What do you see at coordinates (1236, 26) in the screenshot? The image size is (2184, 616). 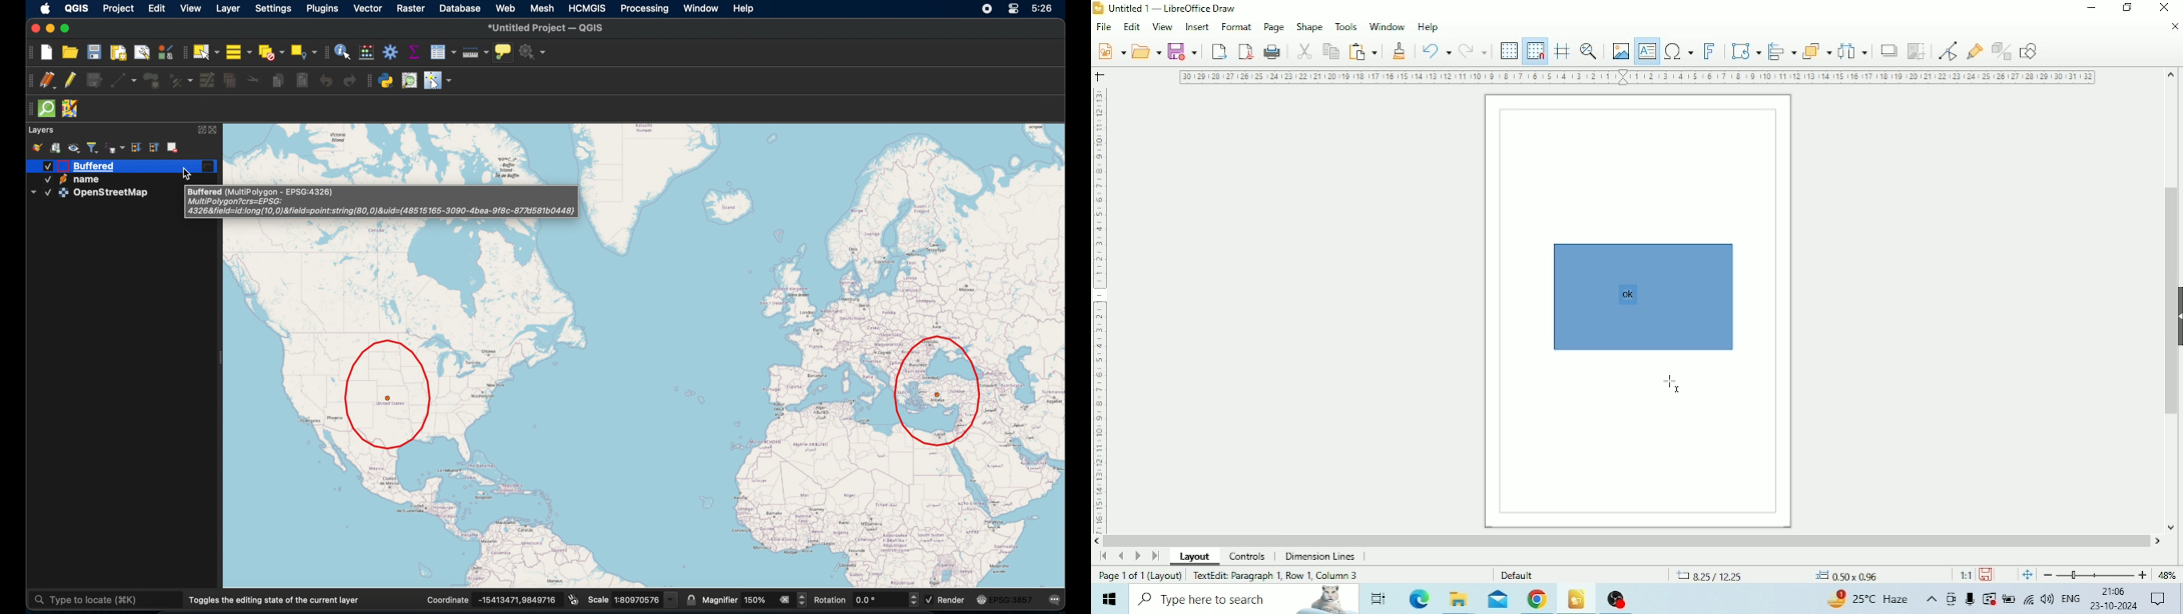 I see `Format` at bounding box center [1236, 26].